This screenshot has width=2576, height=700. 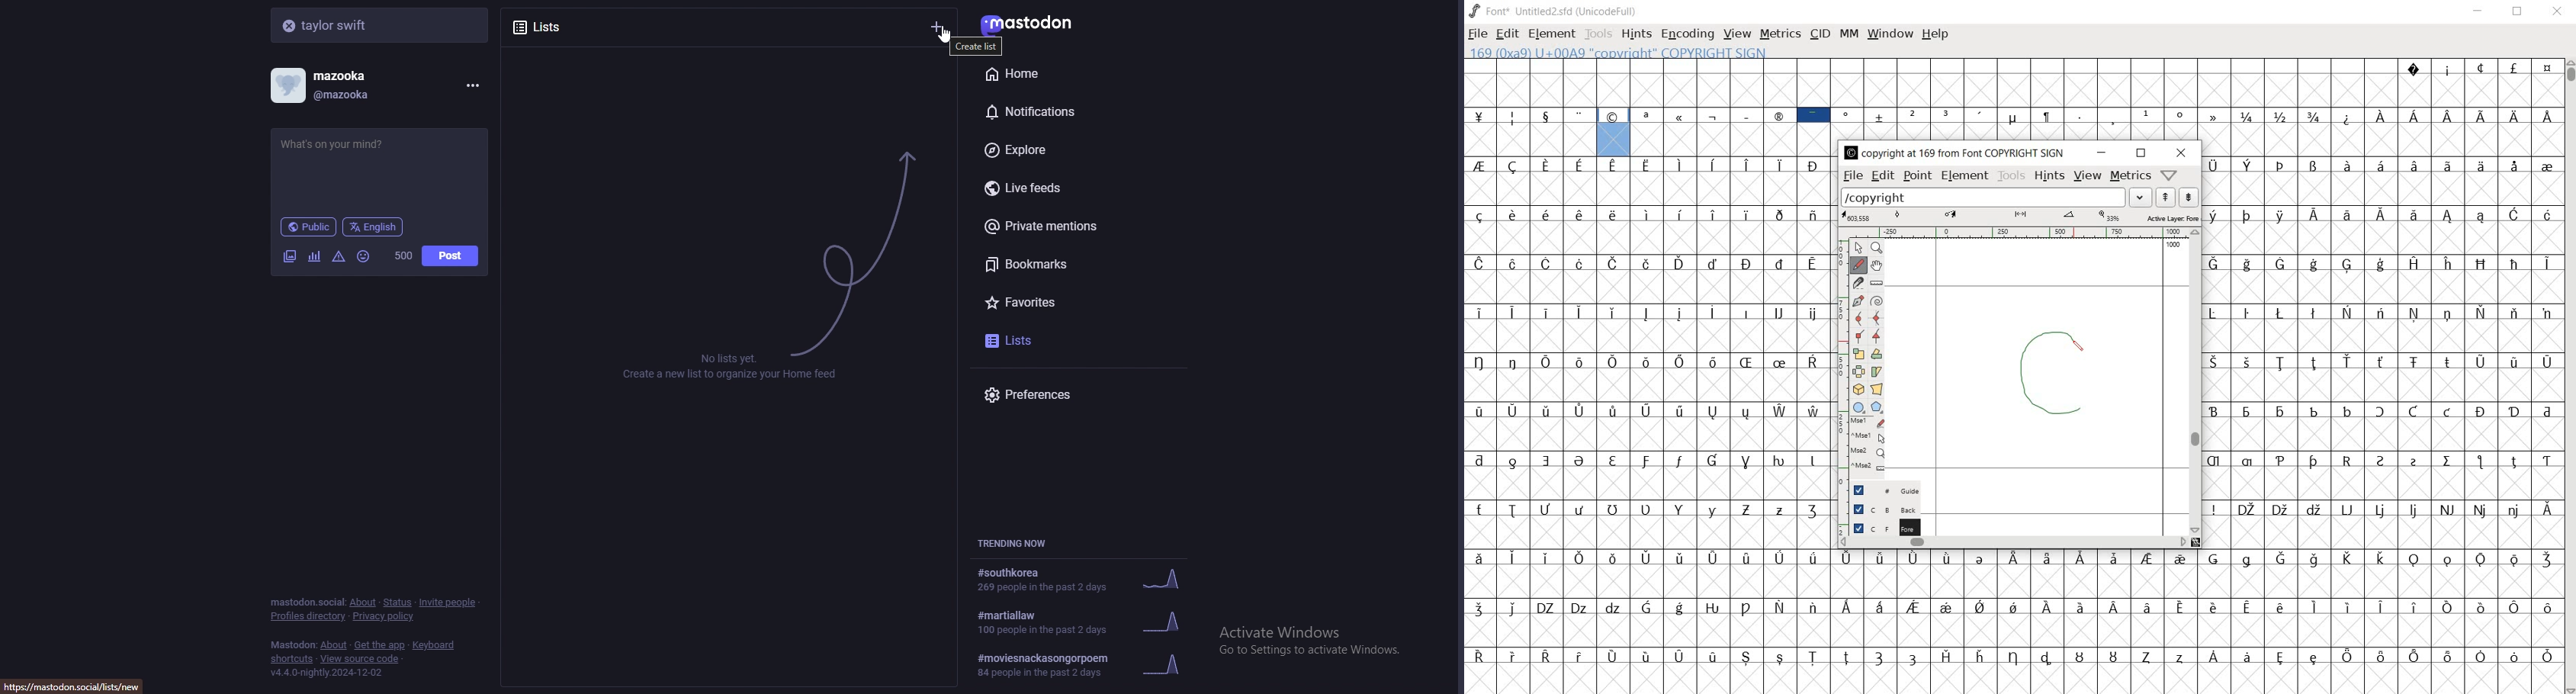 I want to click on status update, so click(x=345, y=144).